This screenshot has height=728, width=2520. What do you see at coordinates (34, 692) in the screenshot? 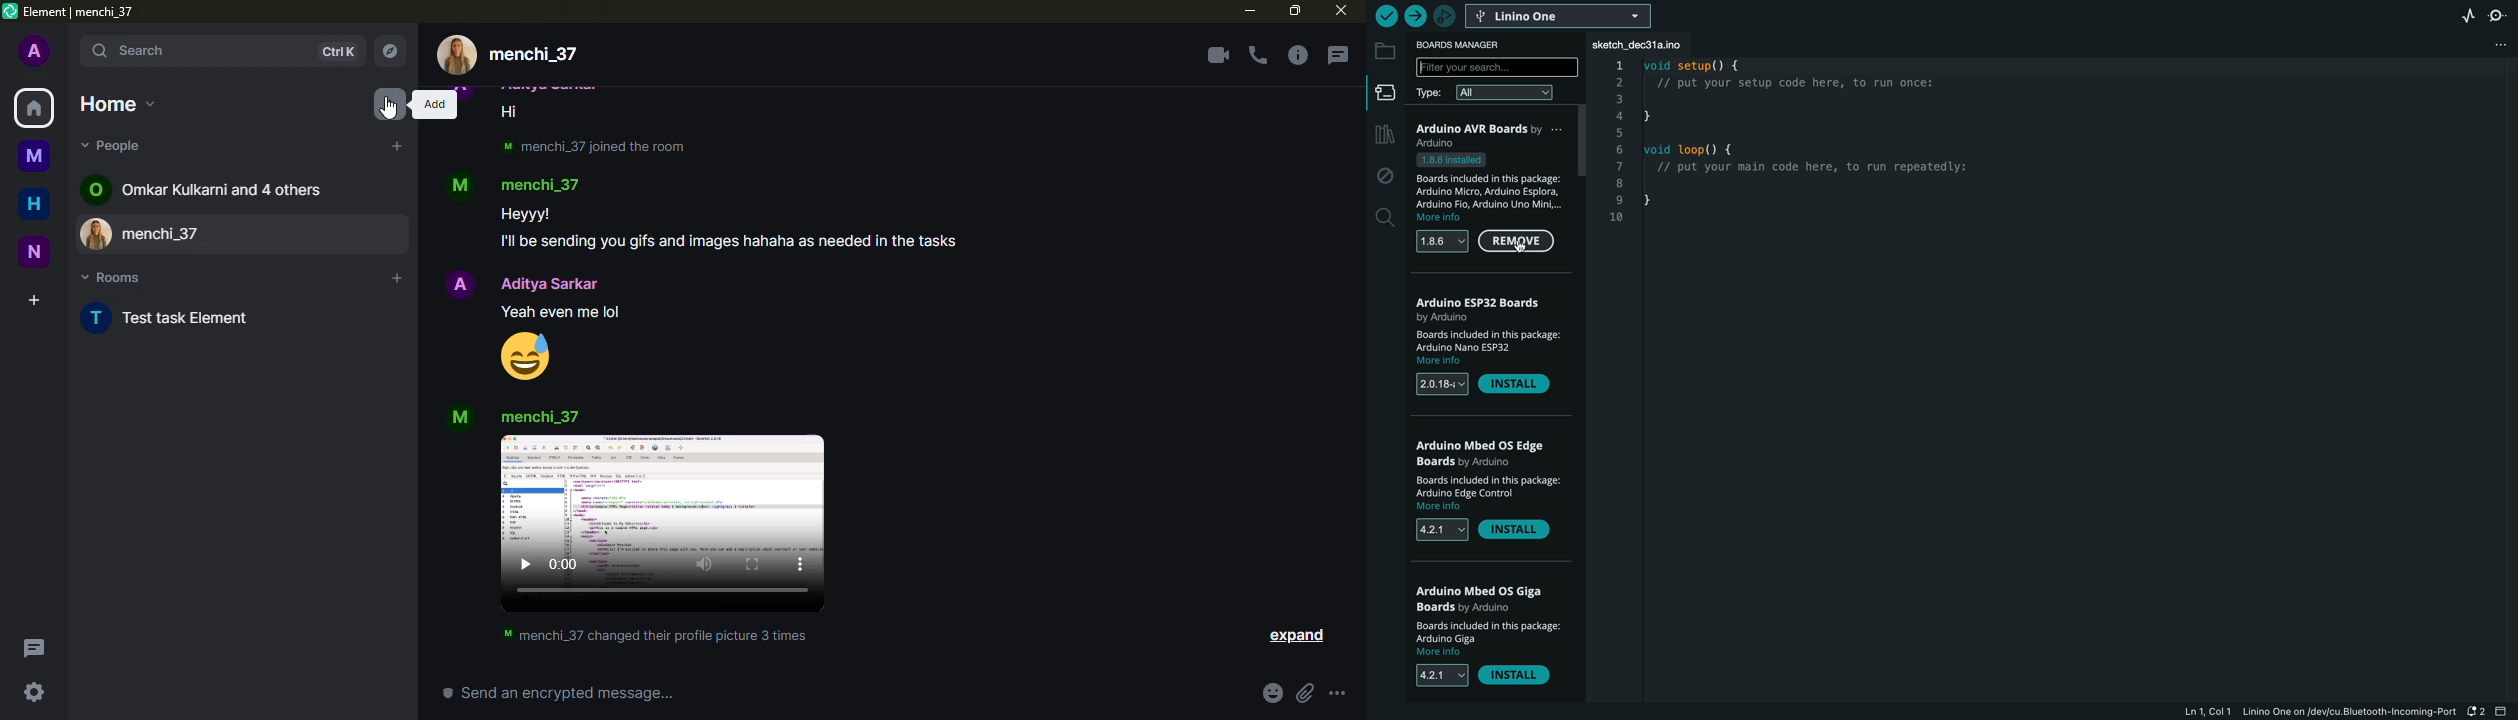
I see `quick settings` at bounding box center [34, 692].